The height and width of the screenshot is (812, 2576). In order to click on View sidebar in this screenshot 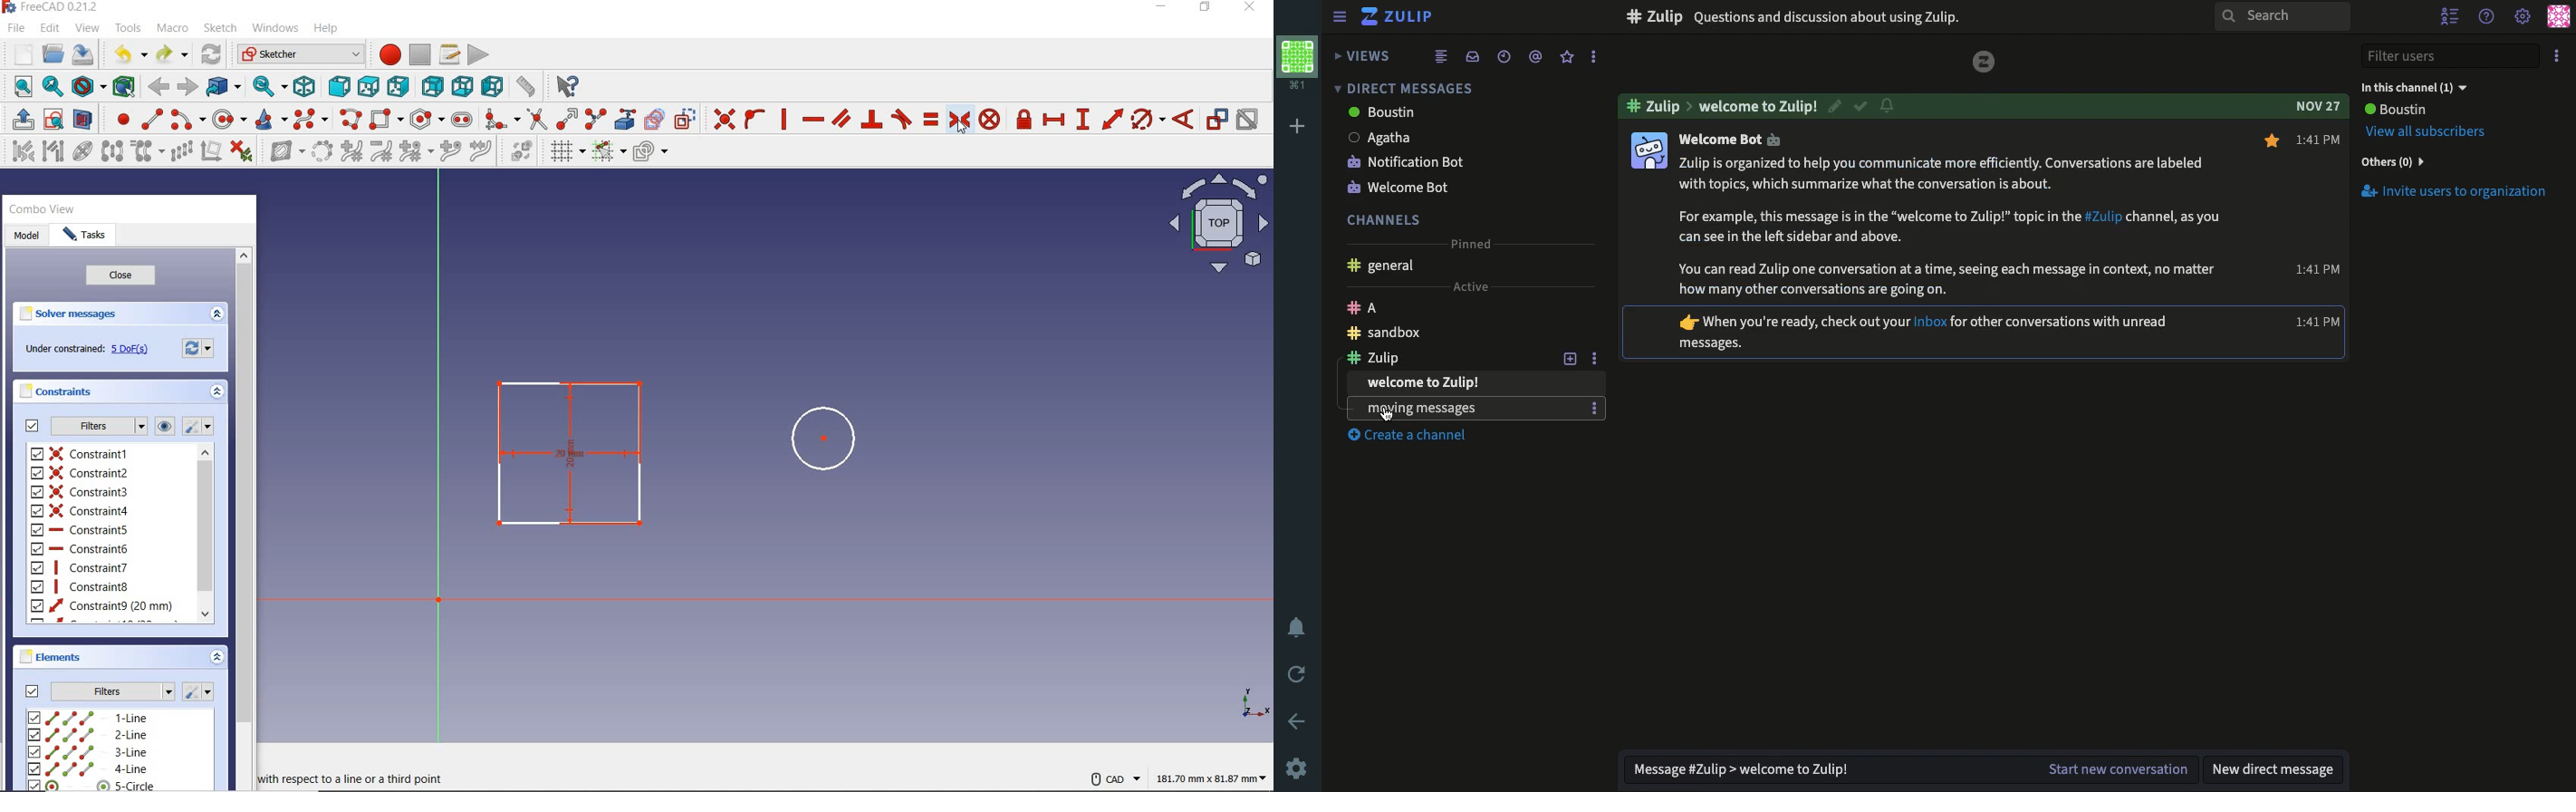, I will do `click(1341, 19)`.